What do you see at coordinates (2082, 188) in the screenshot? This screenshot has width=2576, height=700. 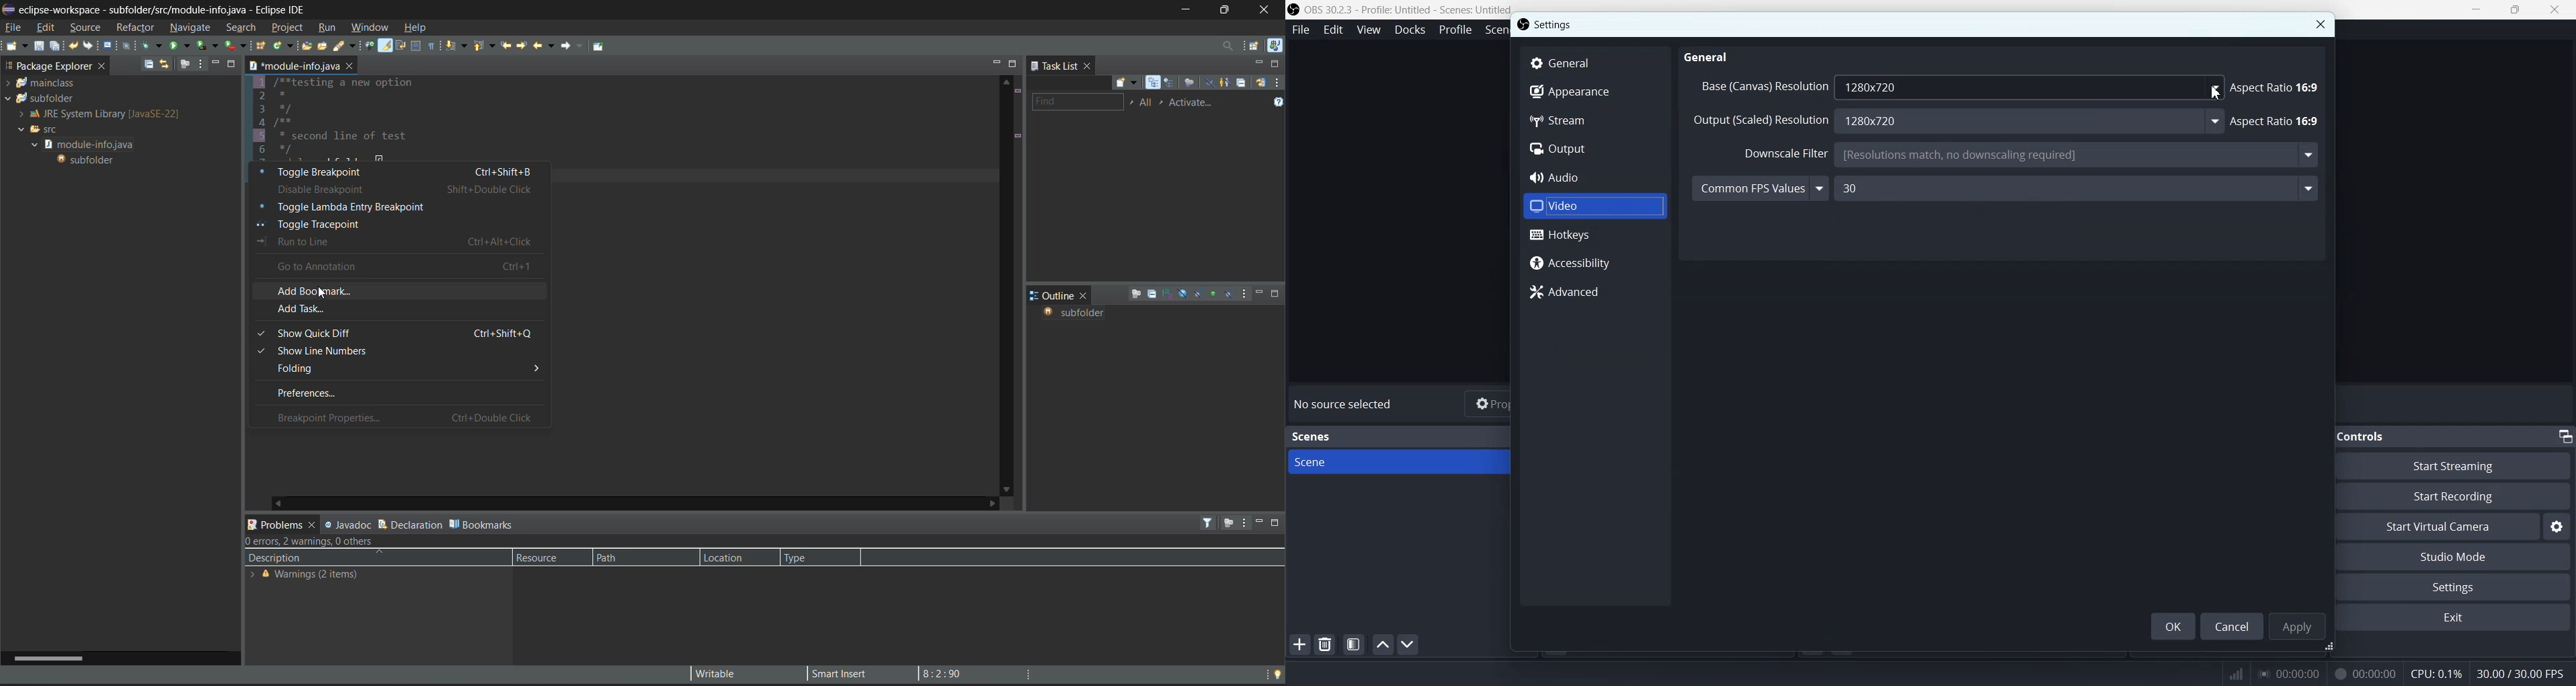 I see `30 ` at bounding box center [2082, 188].